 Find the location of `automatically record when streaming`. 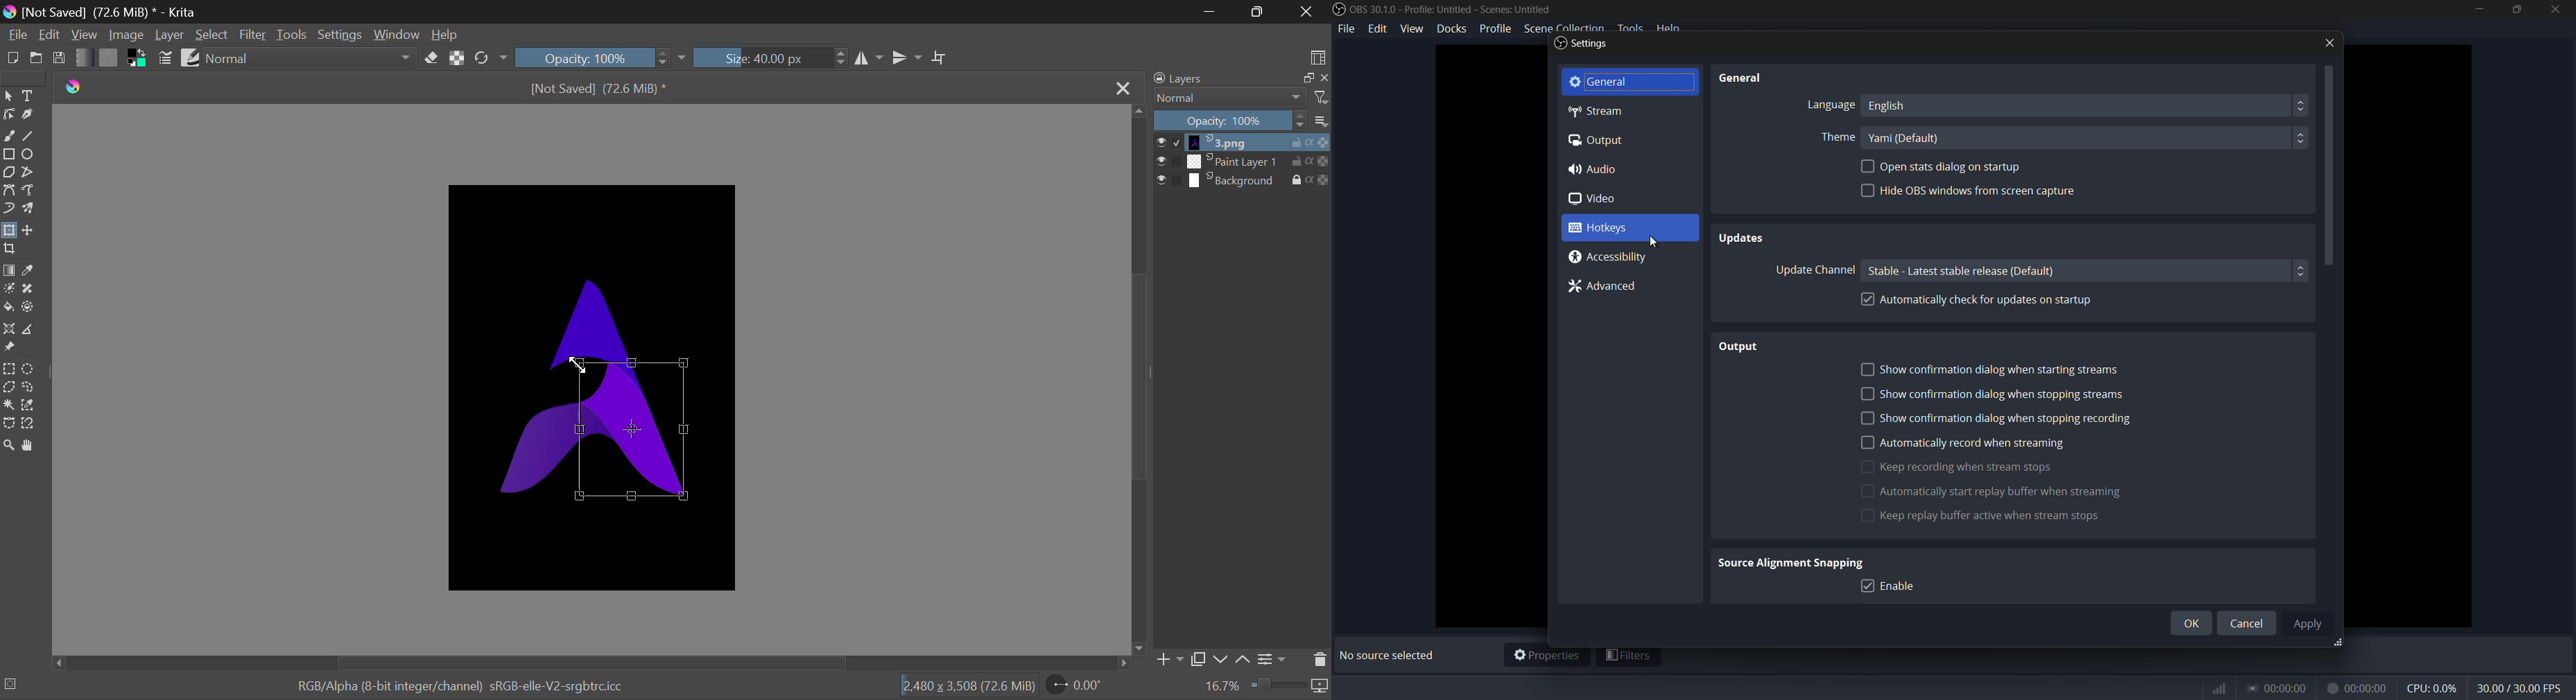

automatically record when streaming is located at coordinates (1964, 443).